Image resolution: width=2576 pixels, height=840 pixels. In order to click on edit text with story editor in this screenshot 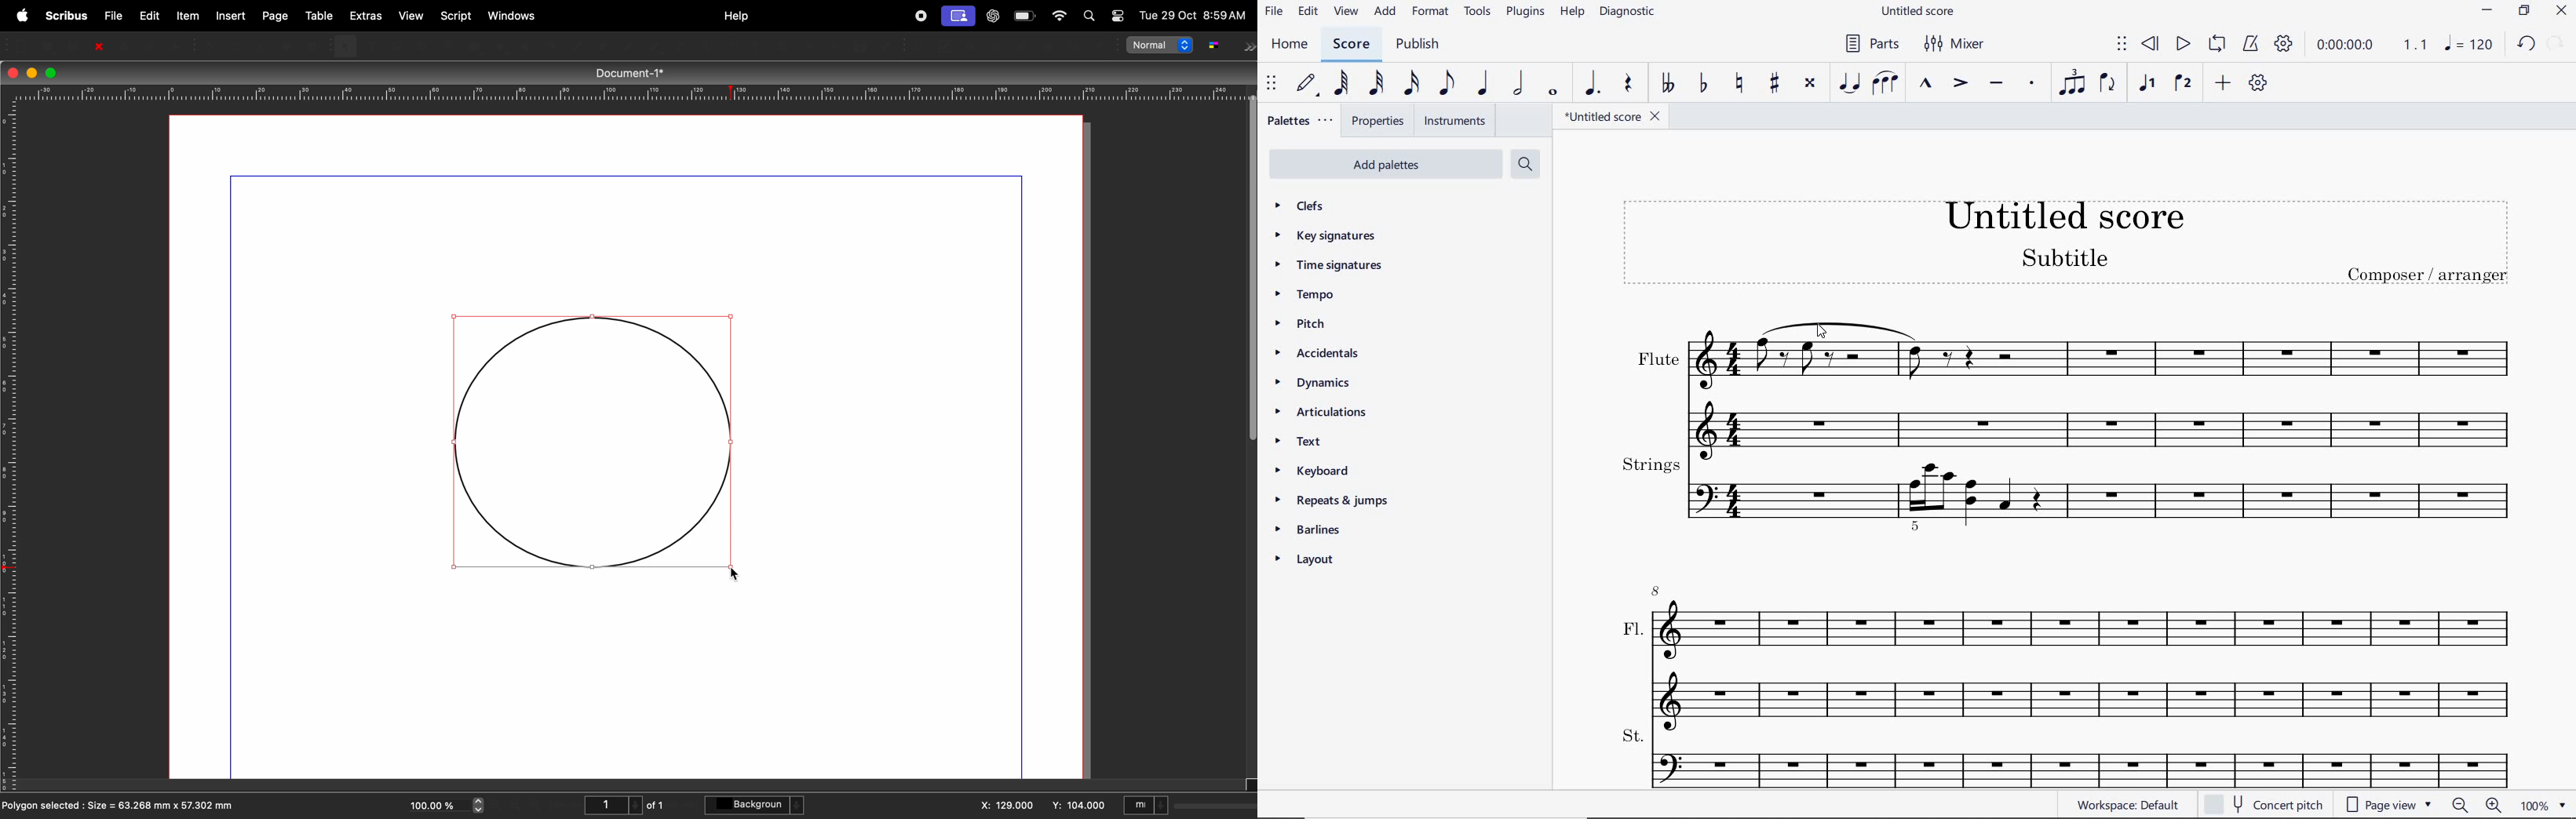, I will do `click(756, 46)`.